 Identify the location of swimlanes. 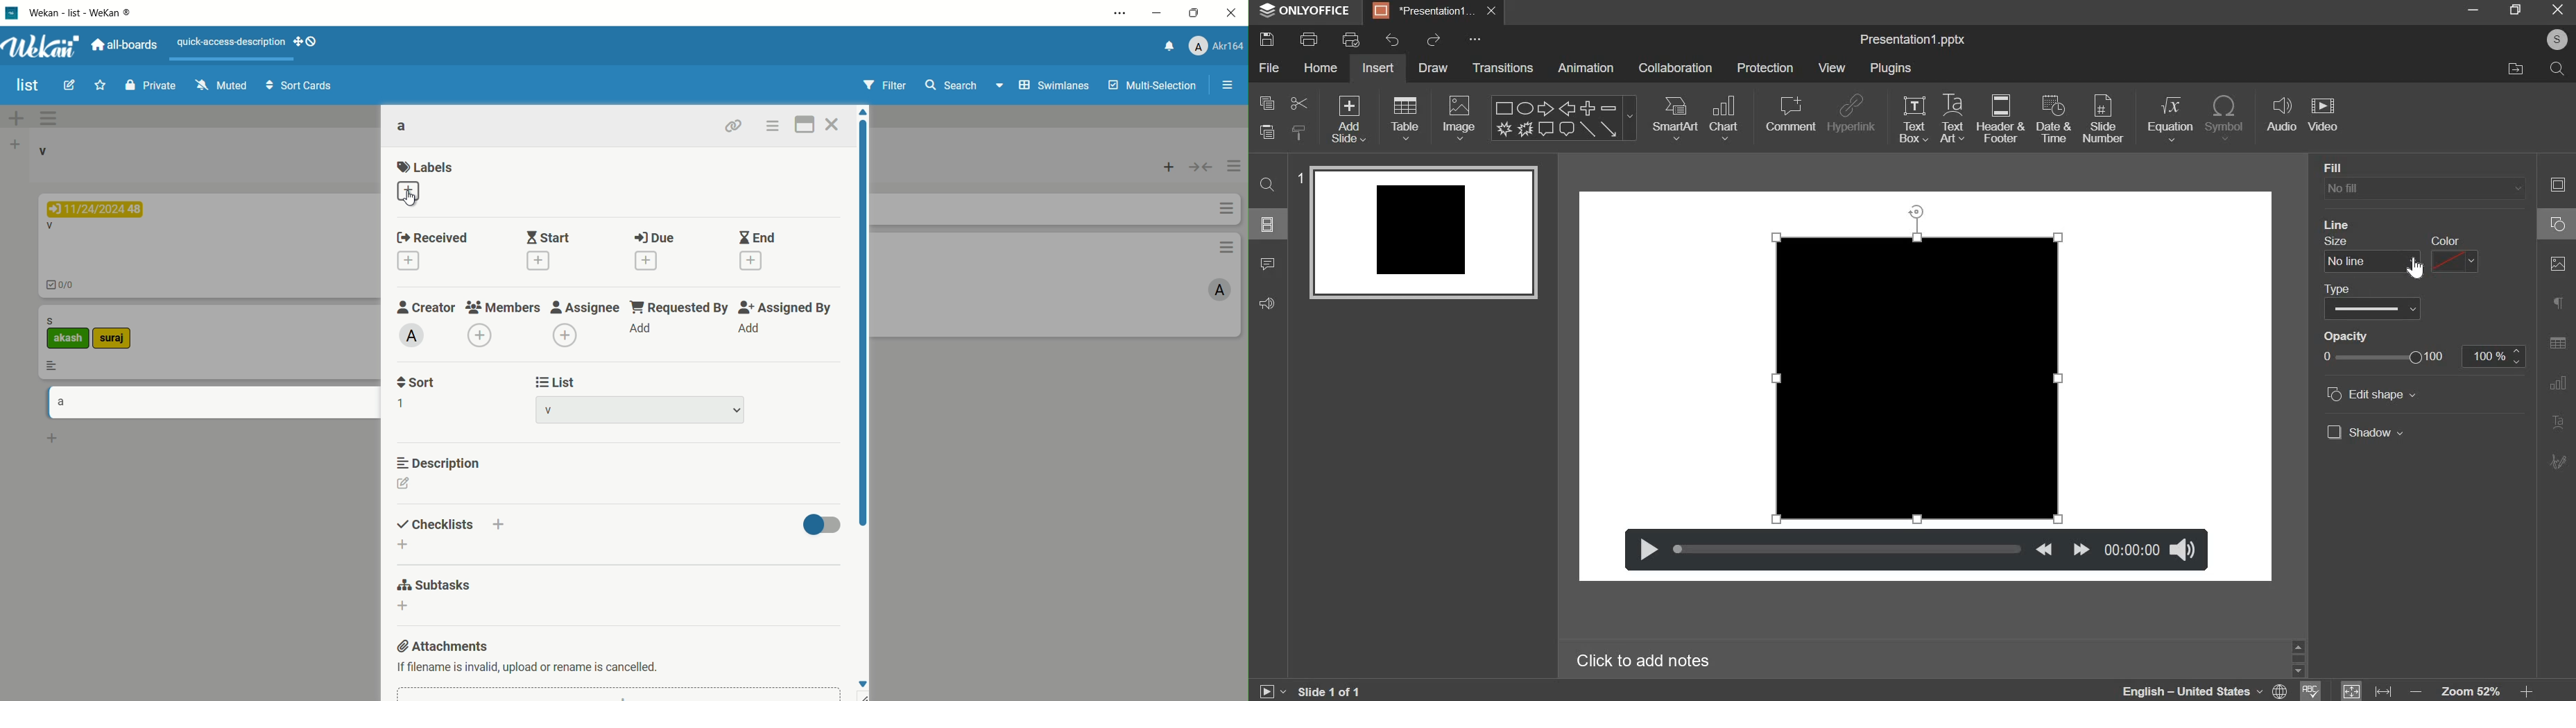
(1039, 85).